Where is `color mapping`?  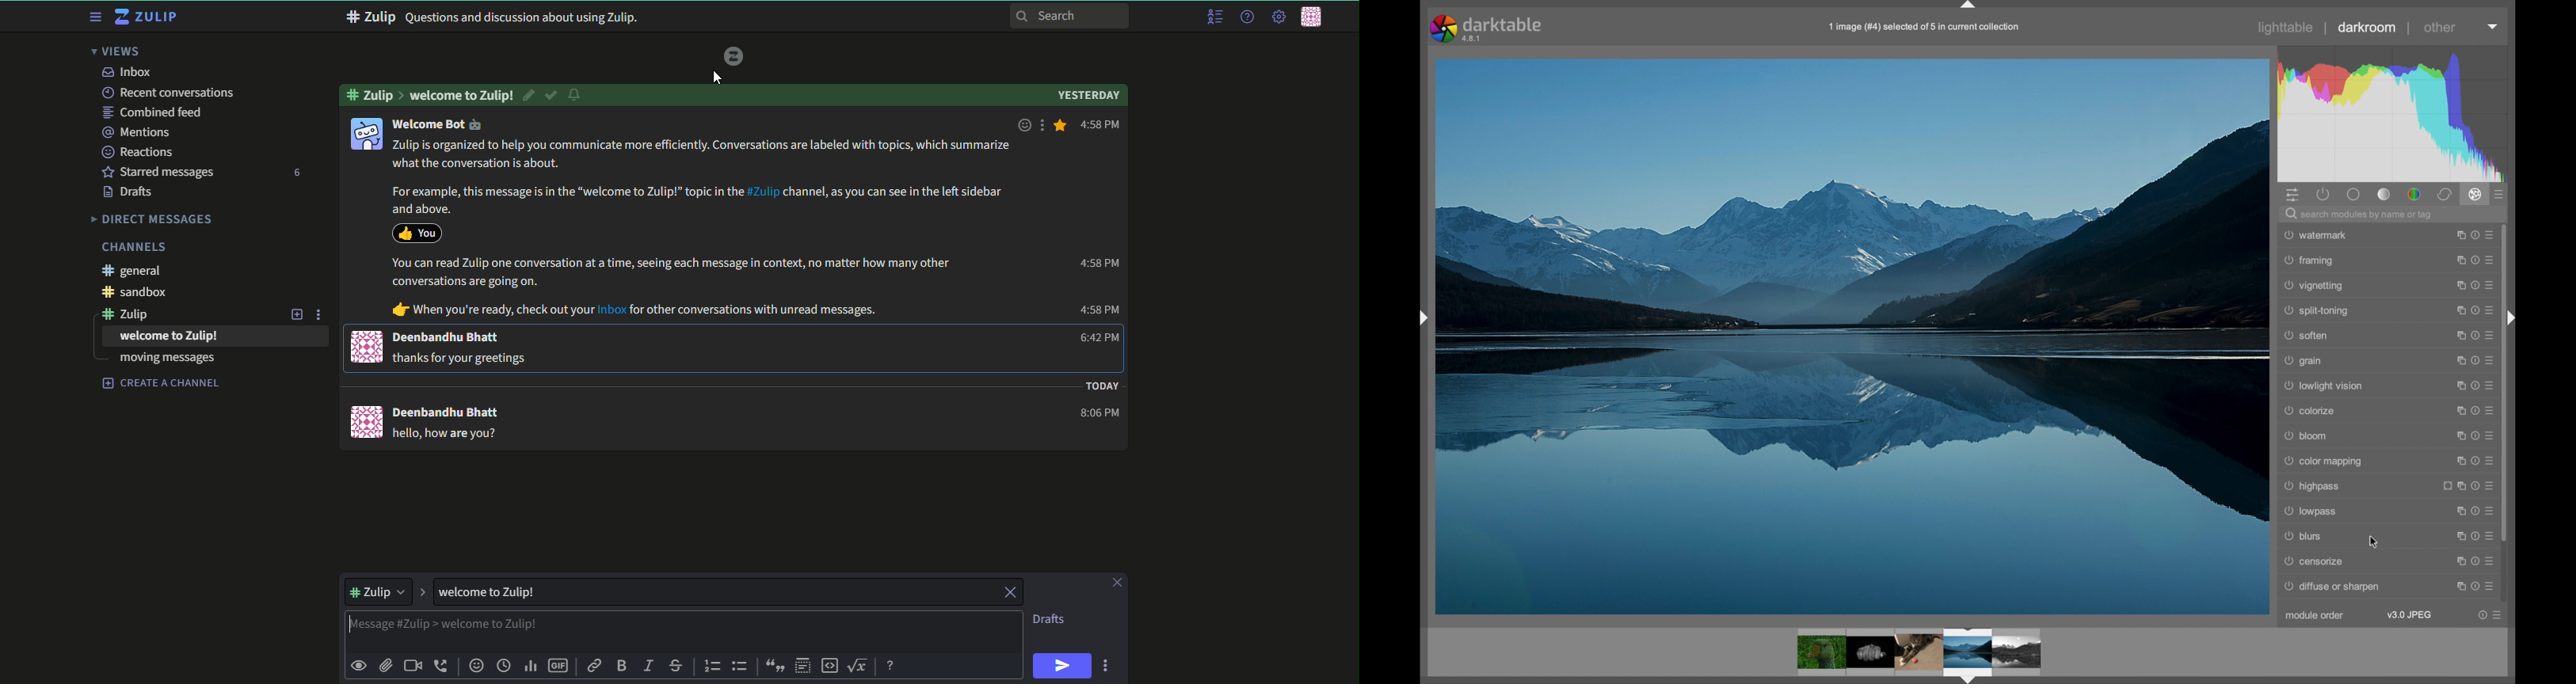 color mapping is located at coordinates (2325, 461).